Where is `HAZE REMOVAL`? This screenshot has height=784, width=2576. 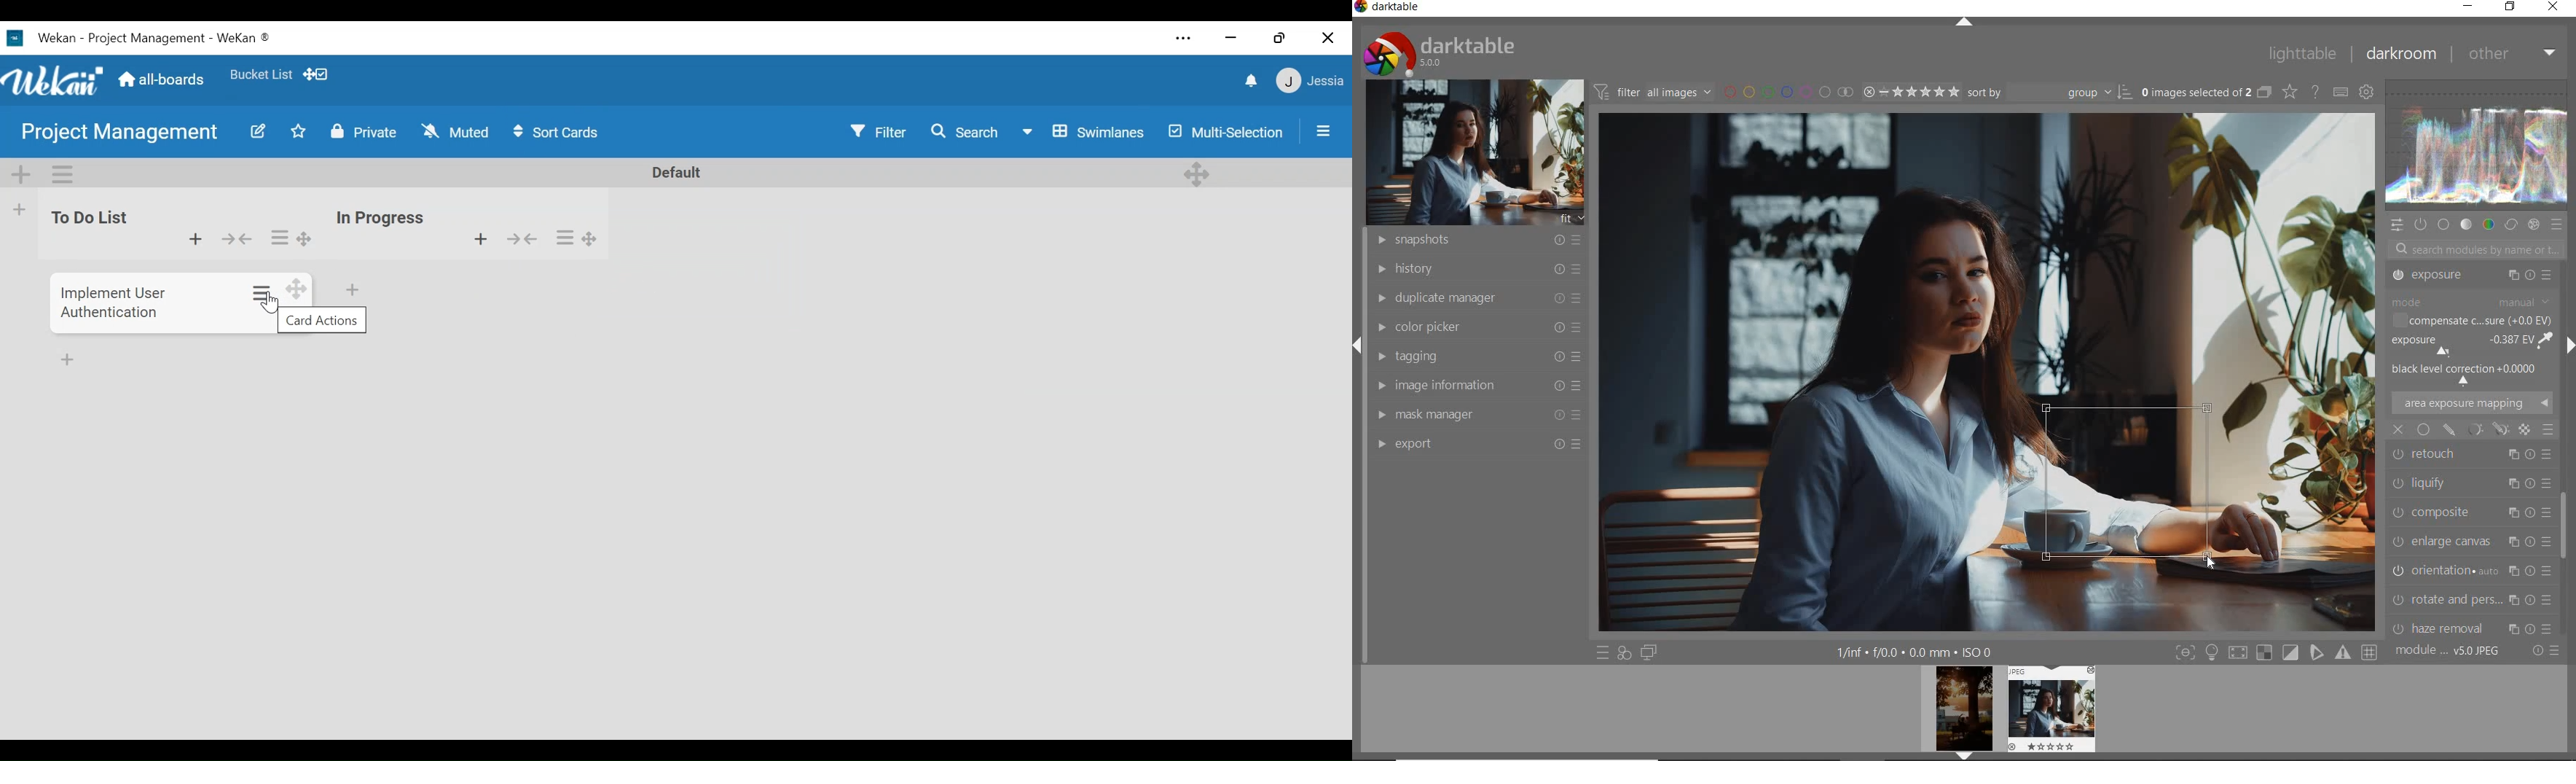
HAZE REMOVAL is located at coordinates (2472, 538).